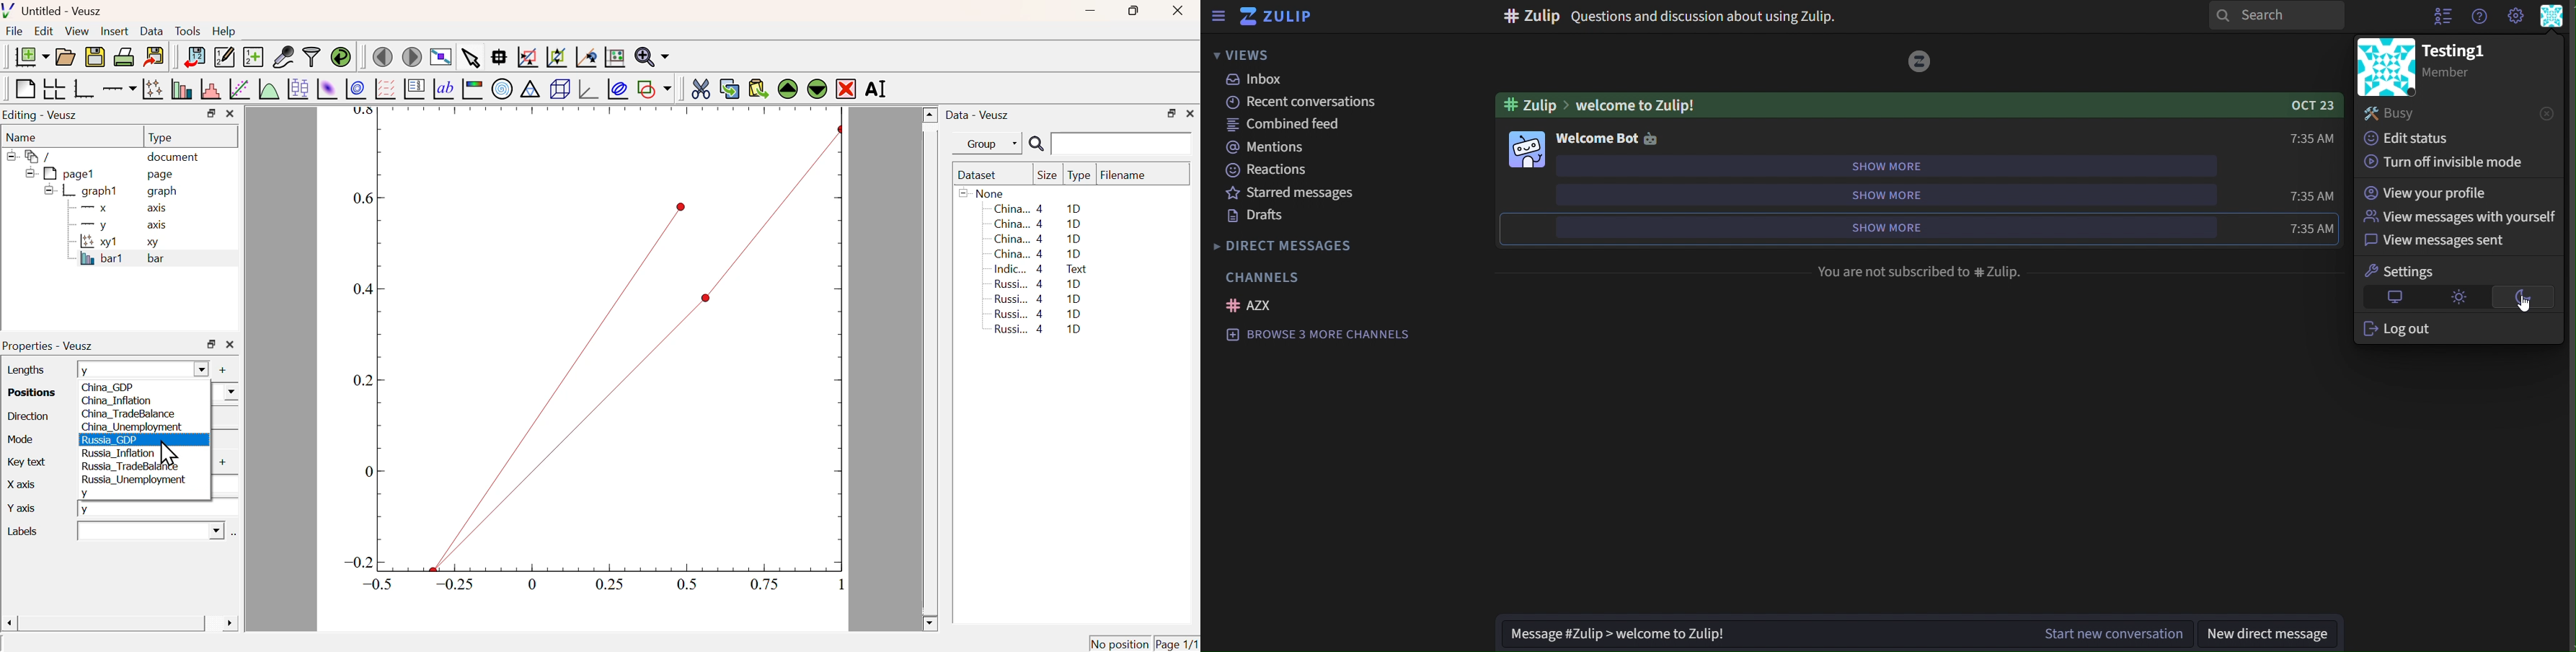  I want to click on settings, so click(2403, 271).